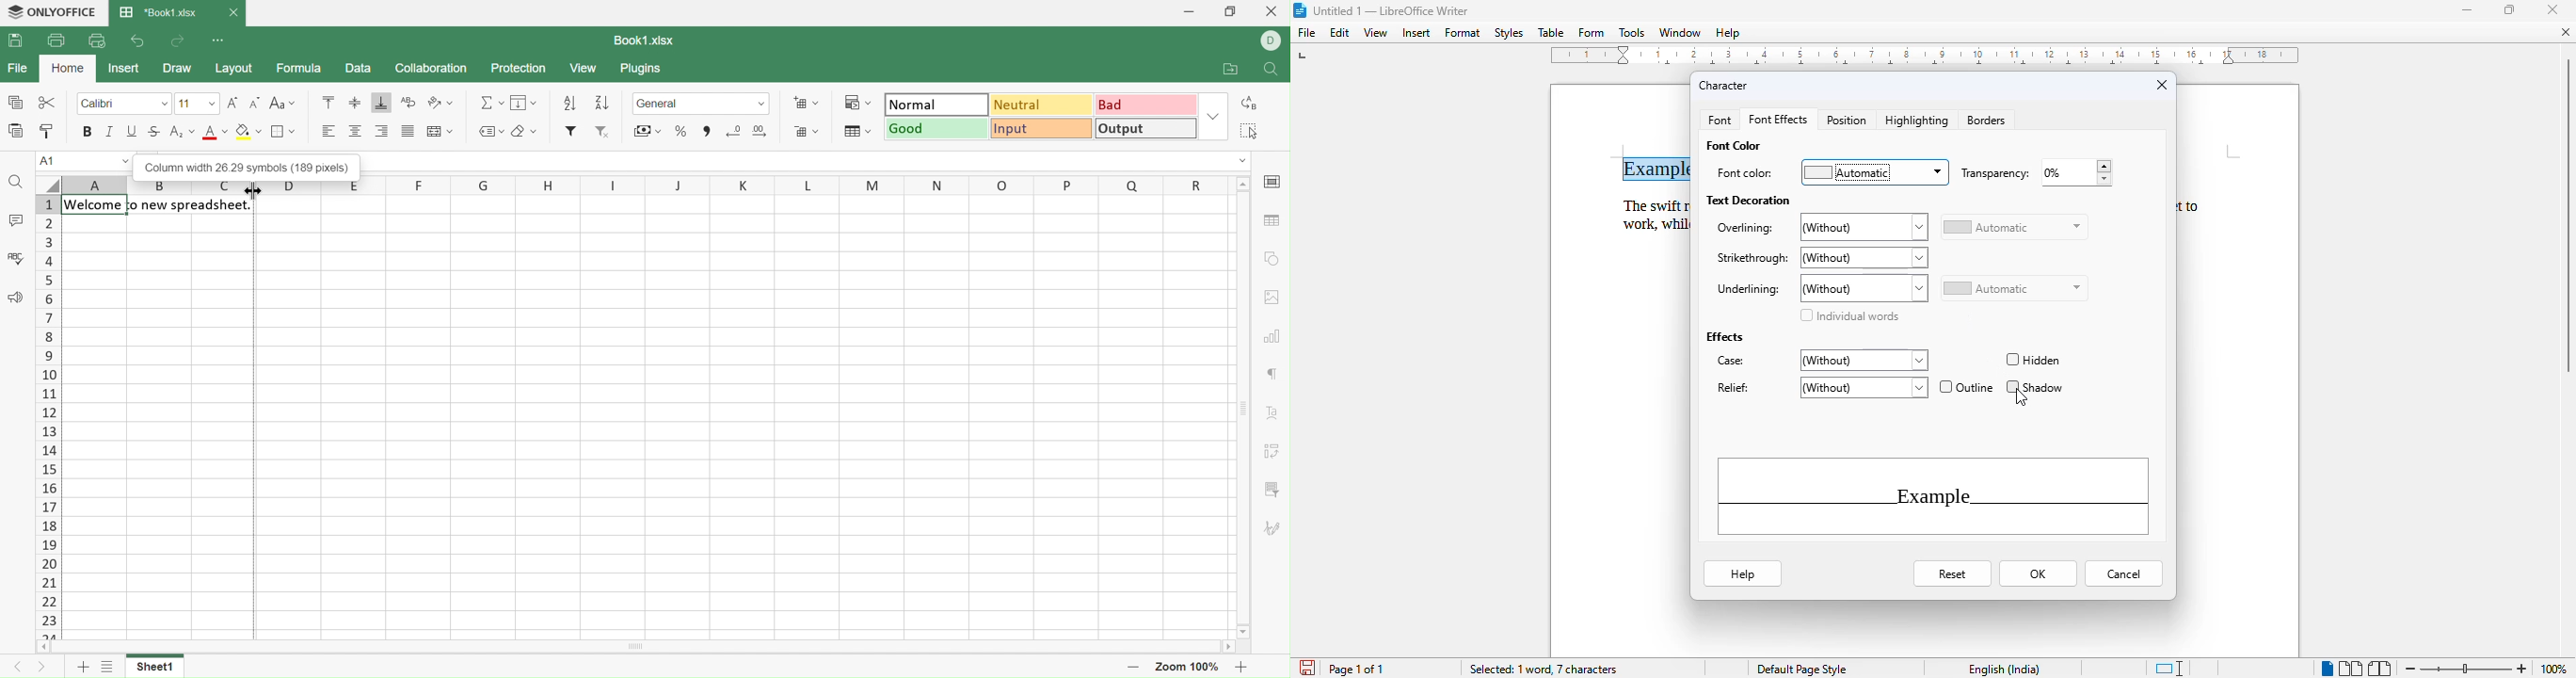 This screenshot has width=2576, height=700. I want to click on Check Spelling, so click(16, 257).